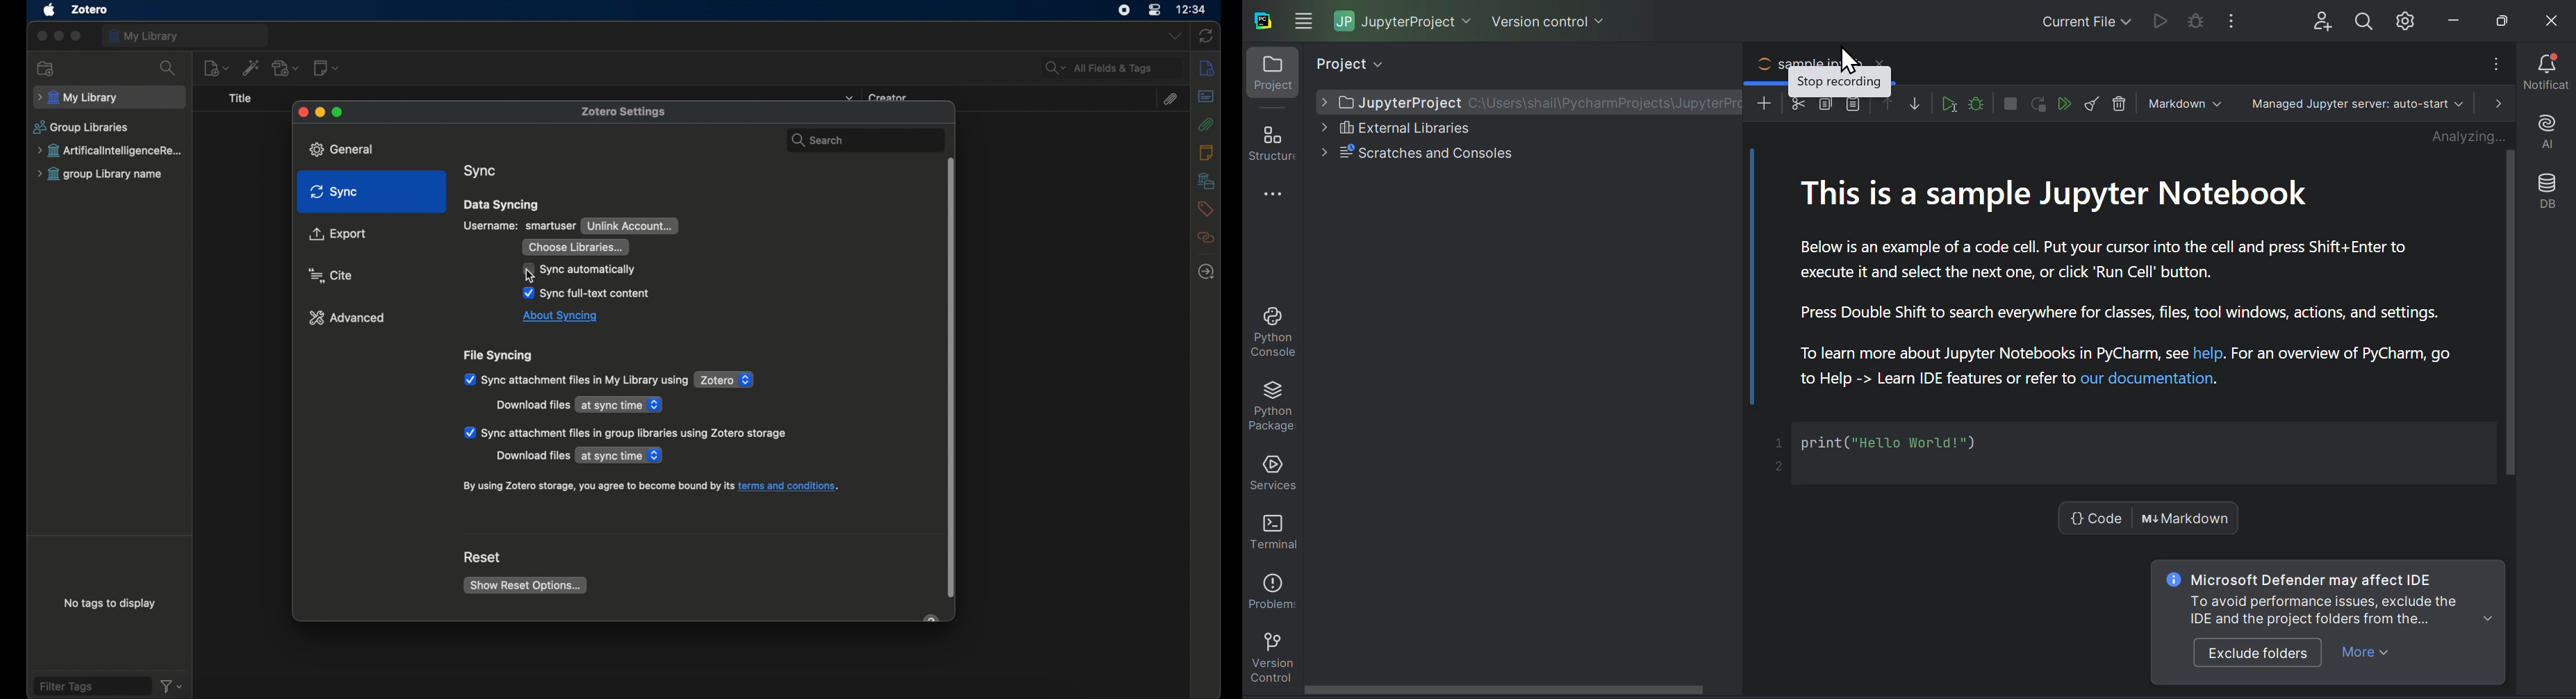  Describe the element at coordinates (1504, 690) in the screenshot. I see `scroll bar` at that location.